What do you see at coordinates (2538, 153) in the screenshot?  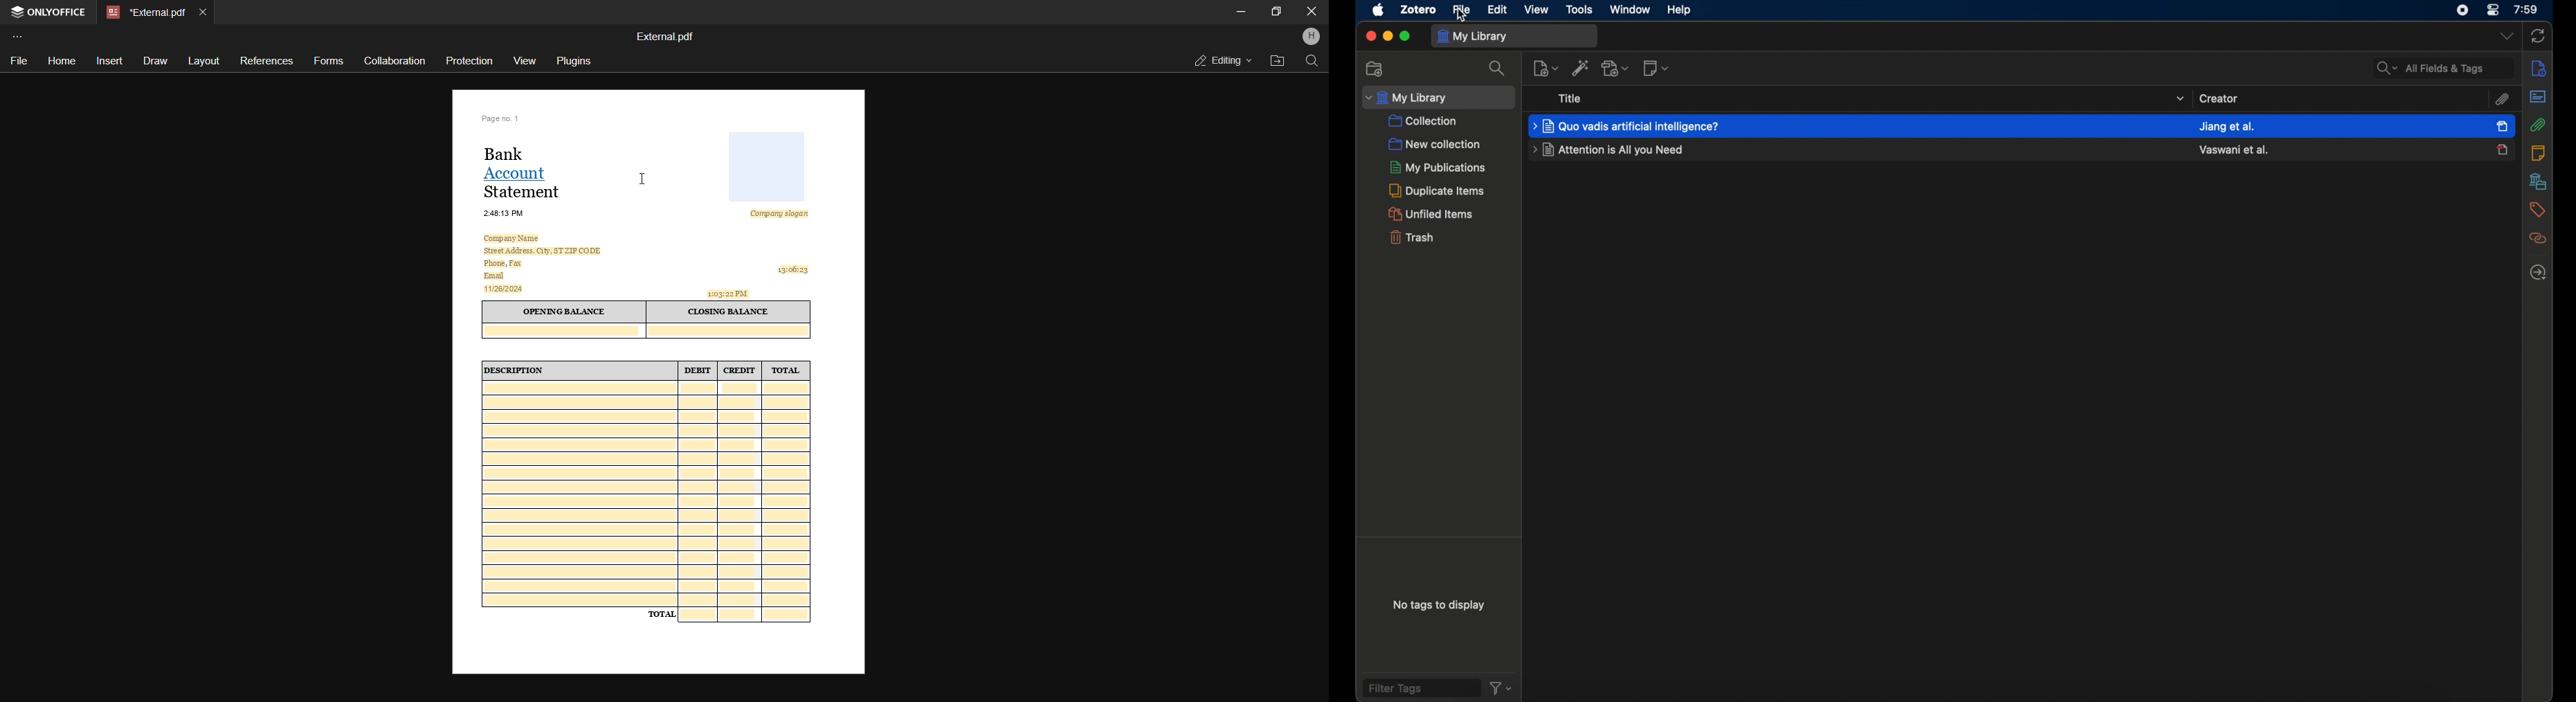 I see `notes` at bounding box center [2538, 153].